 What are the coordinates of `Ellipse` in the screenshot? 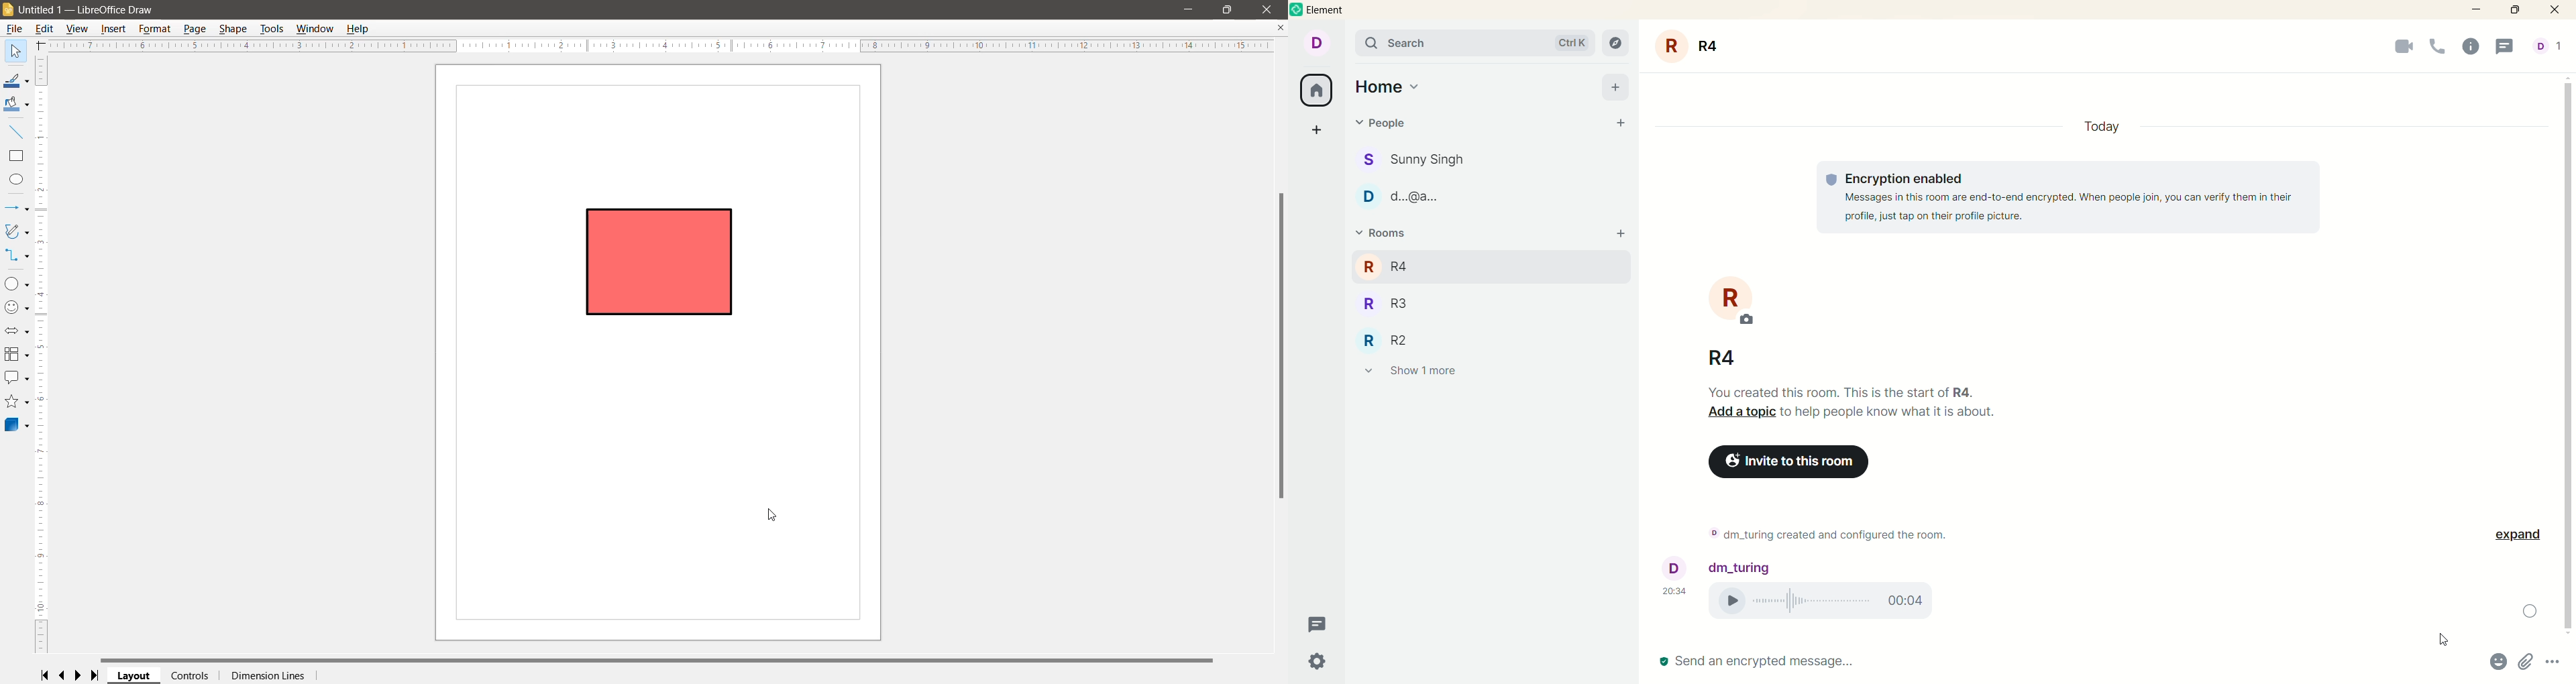 It's located at (16, 179).